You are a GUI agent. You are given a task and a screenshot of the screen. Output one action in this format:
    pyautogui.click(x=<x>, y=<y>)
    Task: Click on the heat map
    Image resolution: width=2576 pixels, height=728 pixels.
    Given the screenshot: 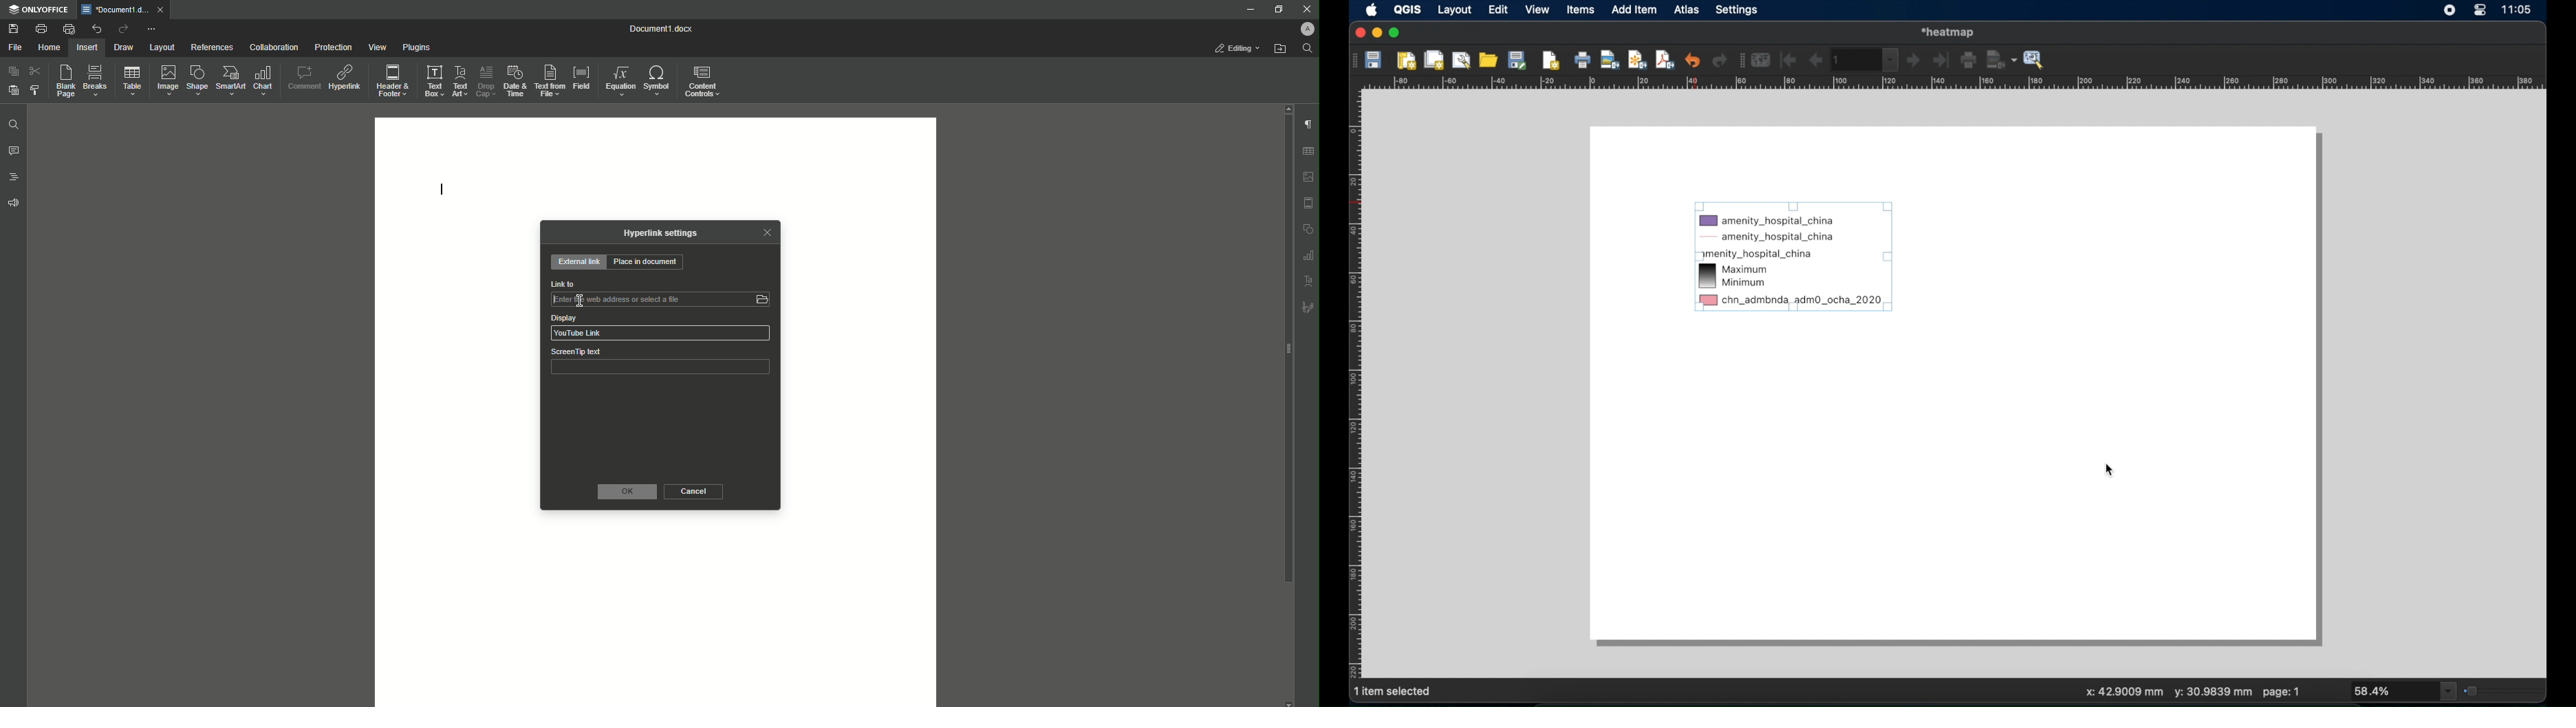 What is the action you would take?
    pyautogui.click(x=1951, y=31)
    